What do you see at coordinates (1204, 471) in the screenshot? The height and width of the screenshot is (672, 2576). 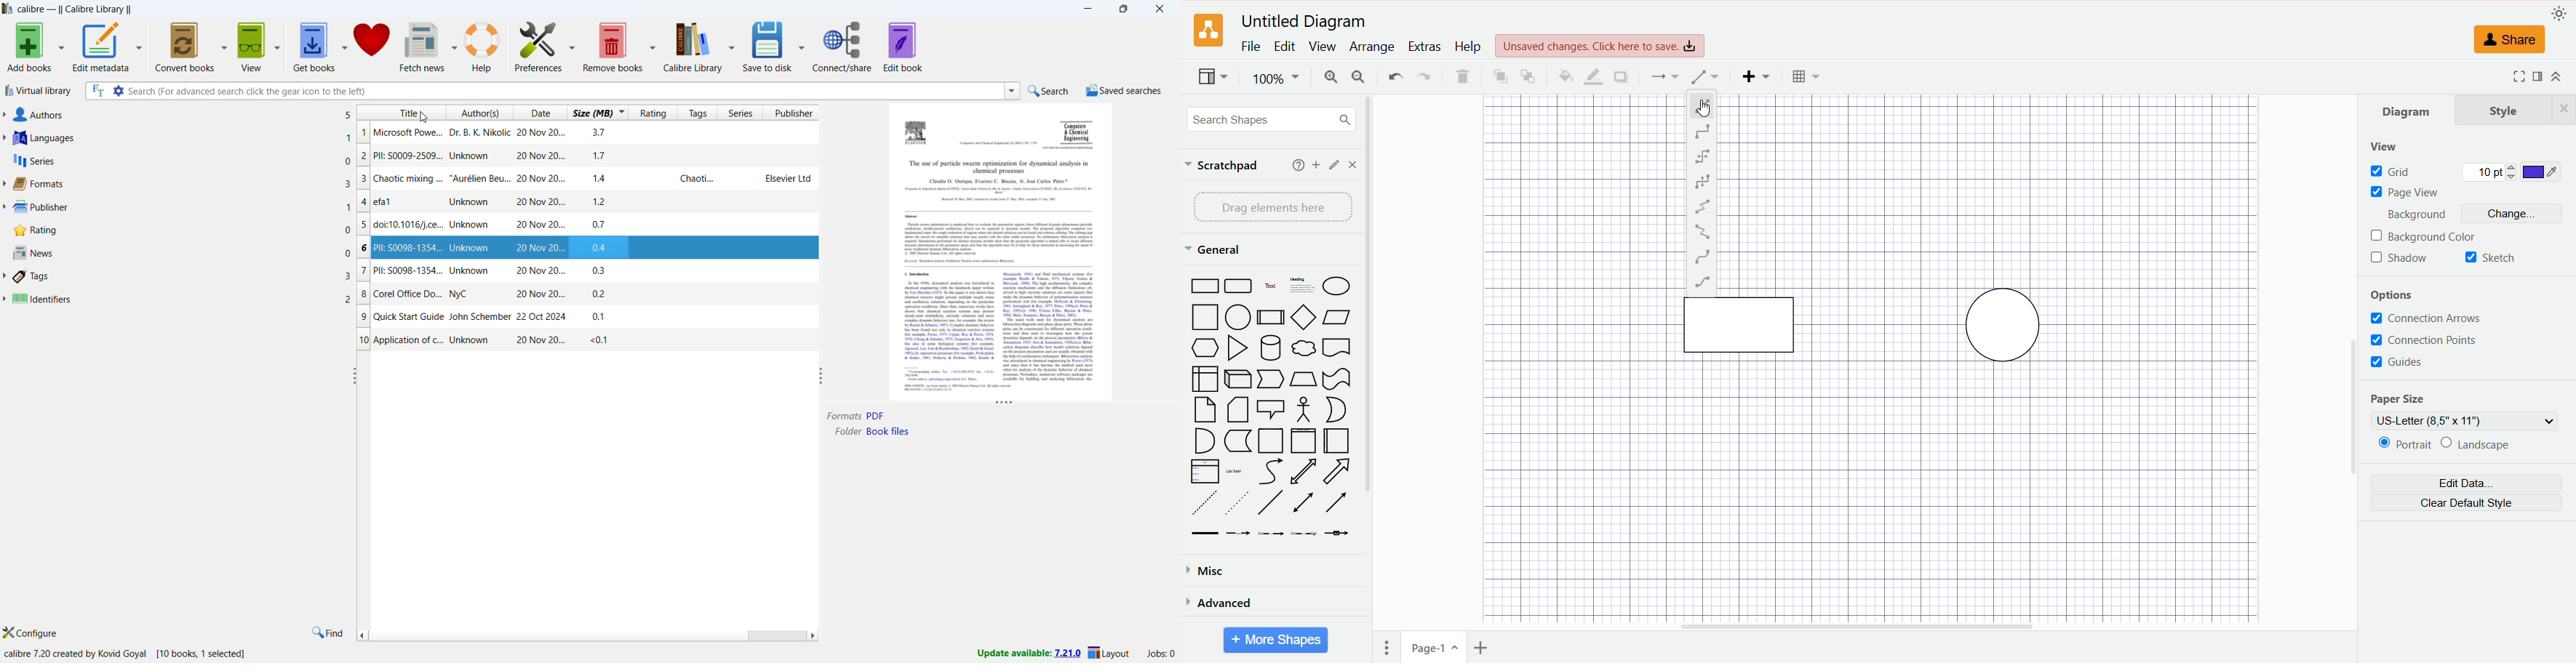 I see `Item List` at bounding box center [1204, 471].